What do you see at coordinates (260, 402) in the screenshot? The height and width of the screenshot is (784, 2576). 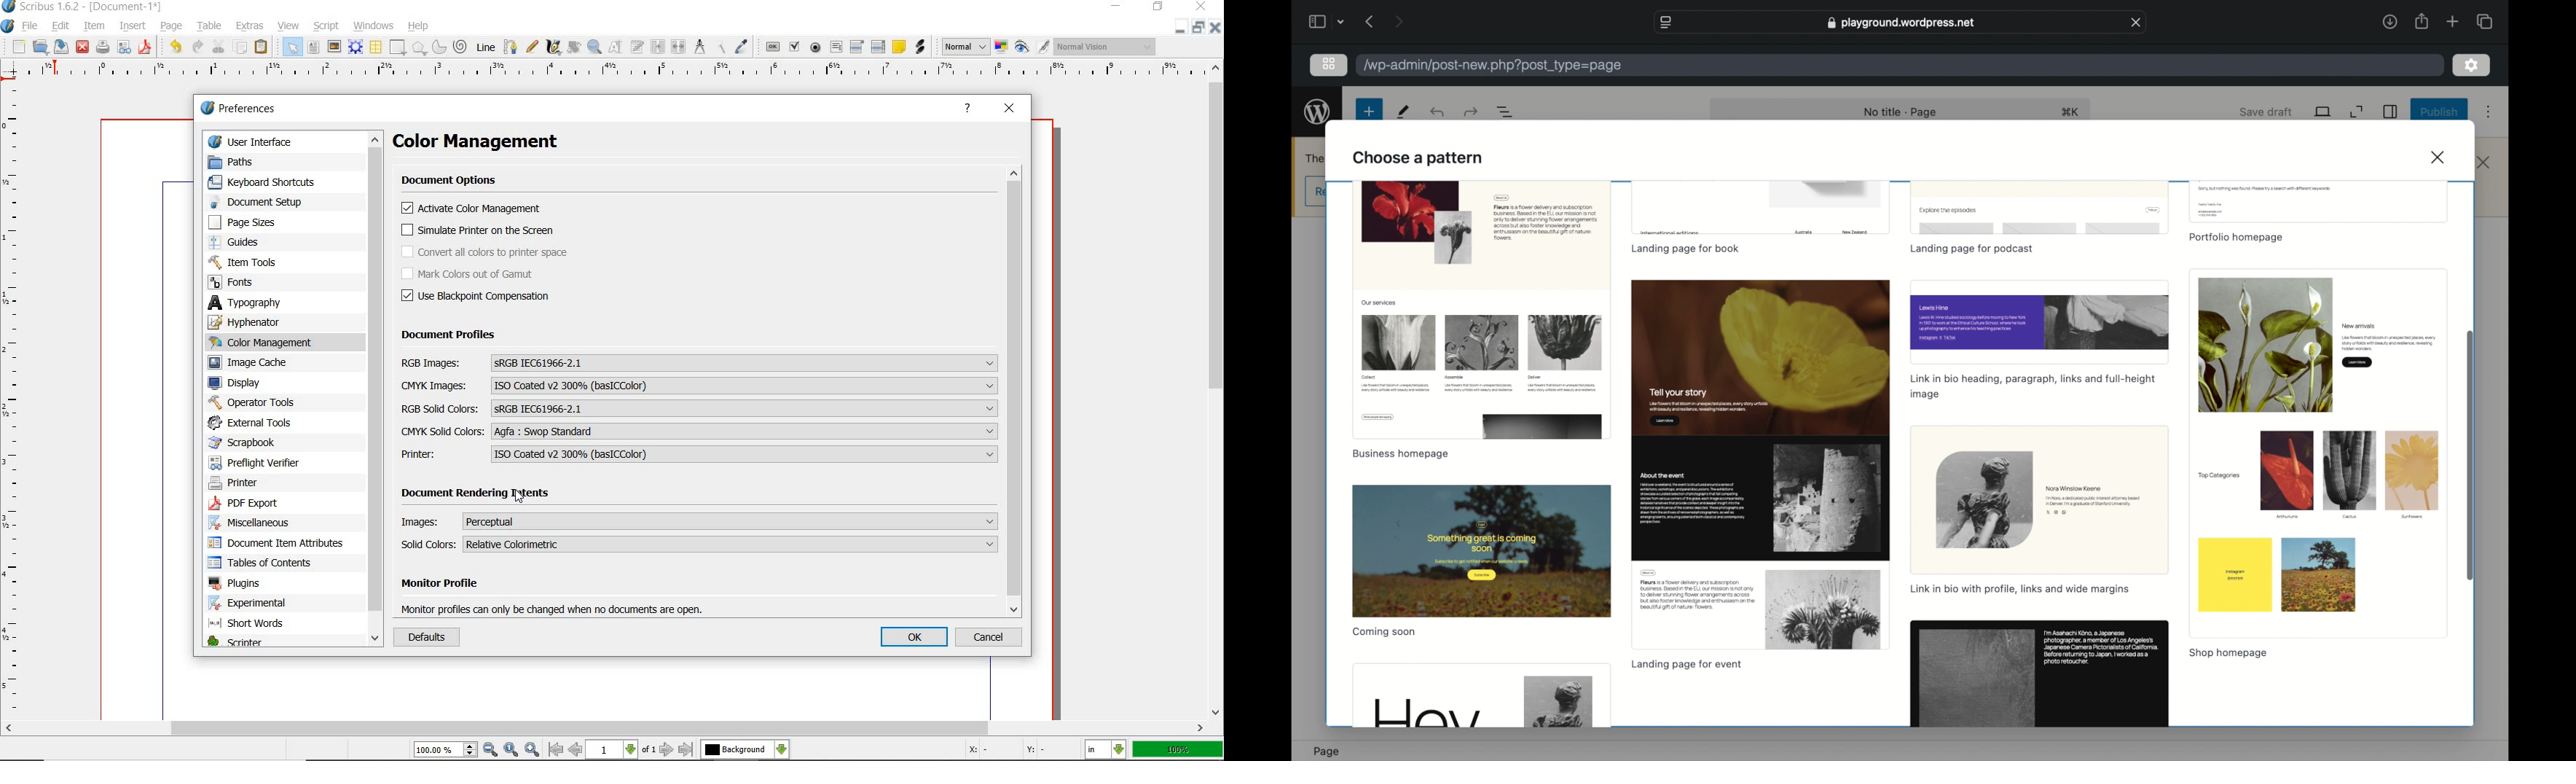 I see `operator tools` at bounding box center [260, 402].